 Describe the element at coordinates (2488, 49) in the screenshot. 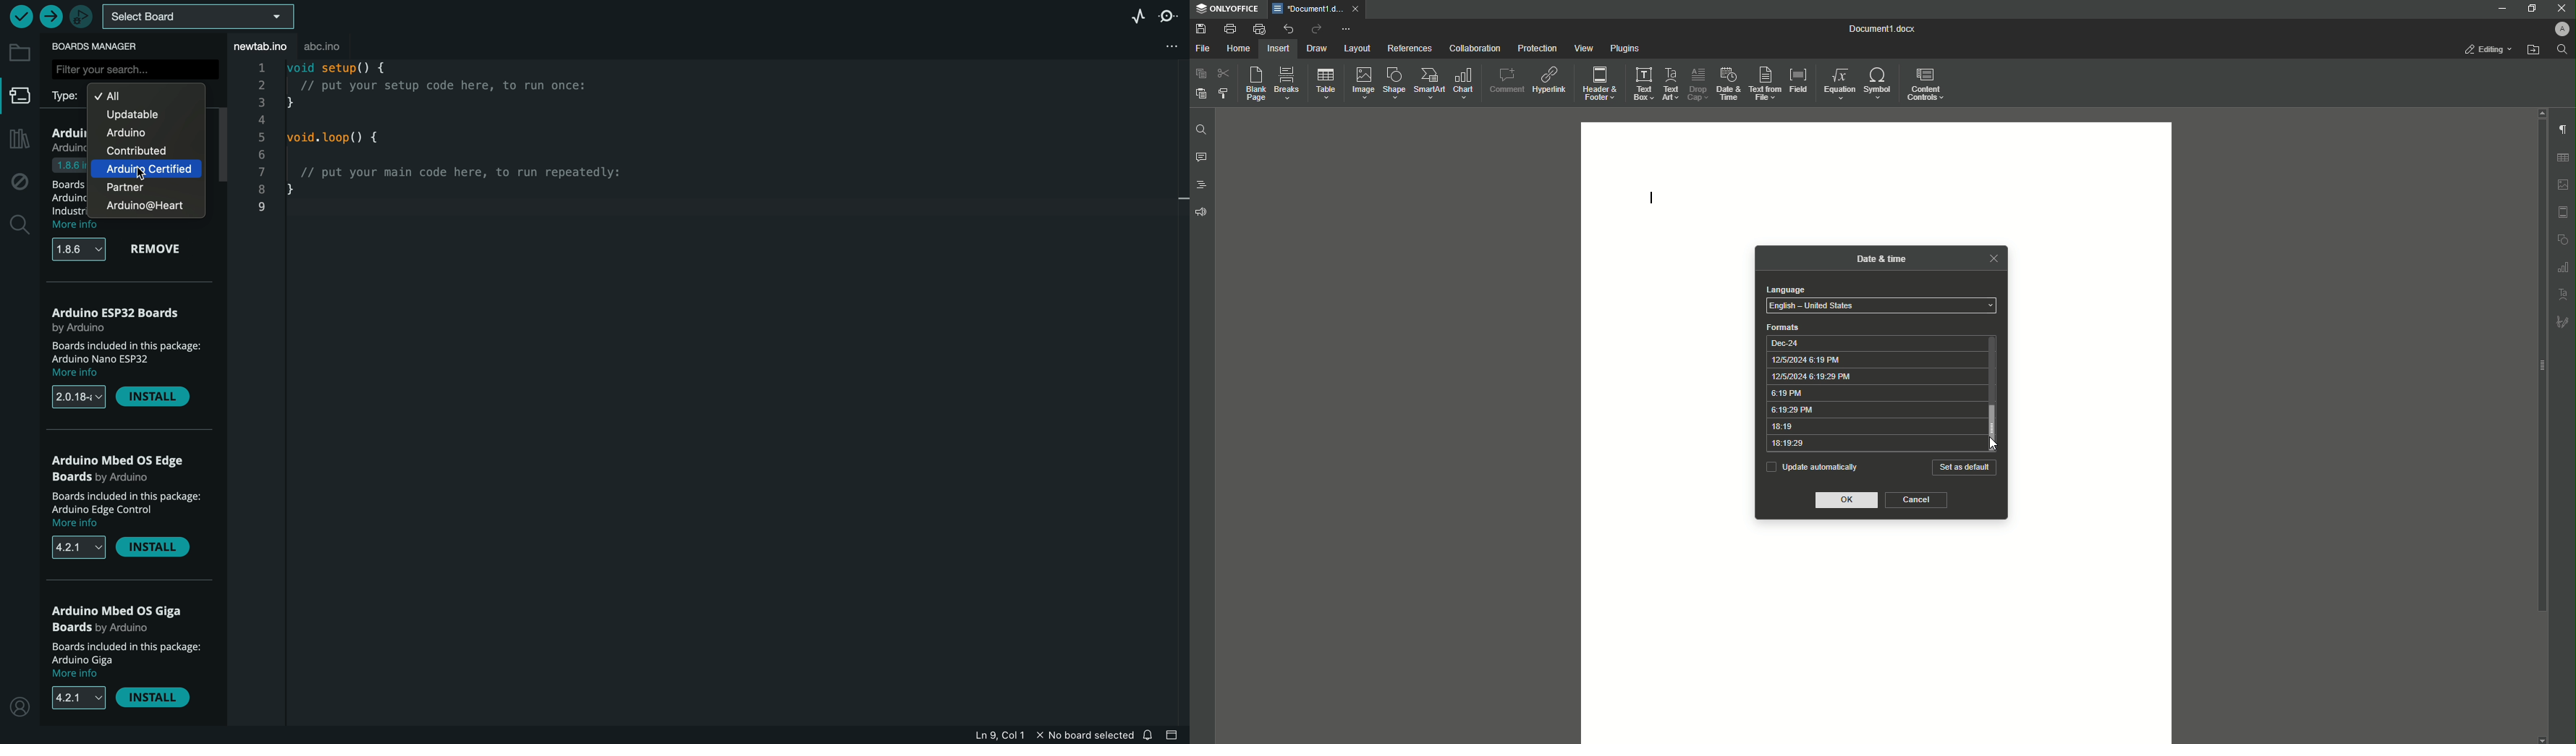

I see `Editing` at that location.